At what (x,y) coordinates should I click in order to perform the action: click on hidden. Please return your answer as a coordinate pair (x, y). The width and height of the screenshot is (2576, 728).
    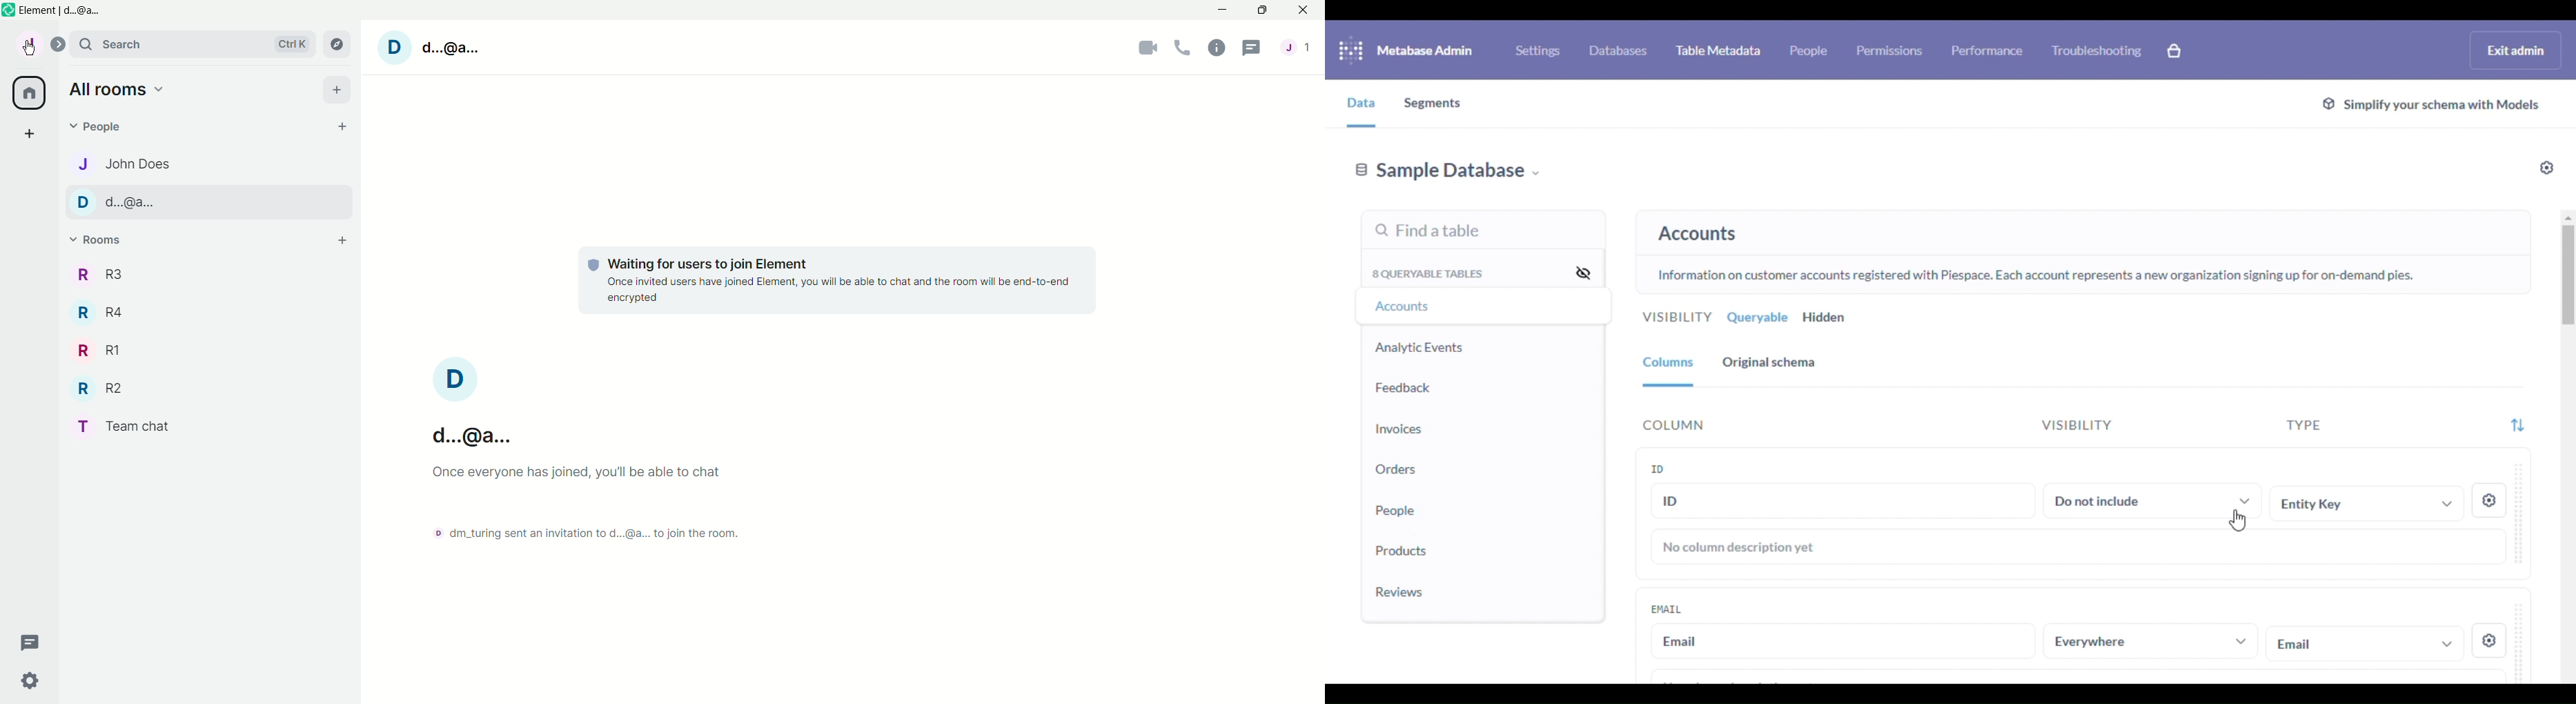
    Looking at the image, I should click on (1825, 317).